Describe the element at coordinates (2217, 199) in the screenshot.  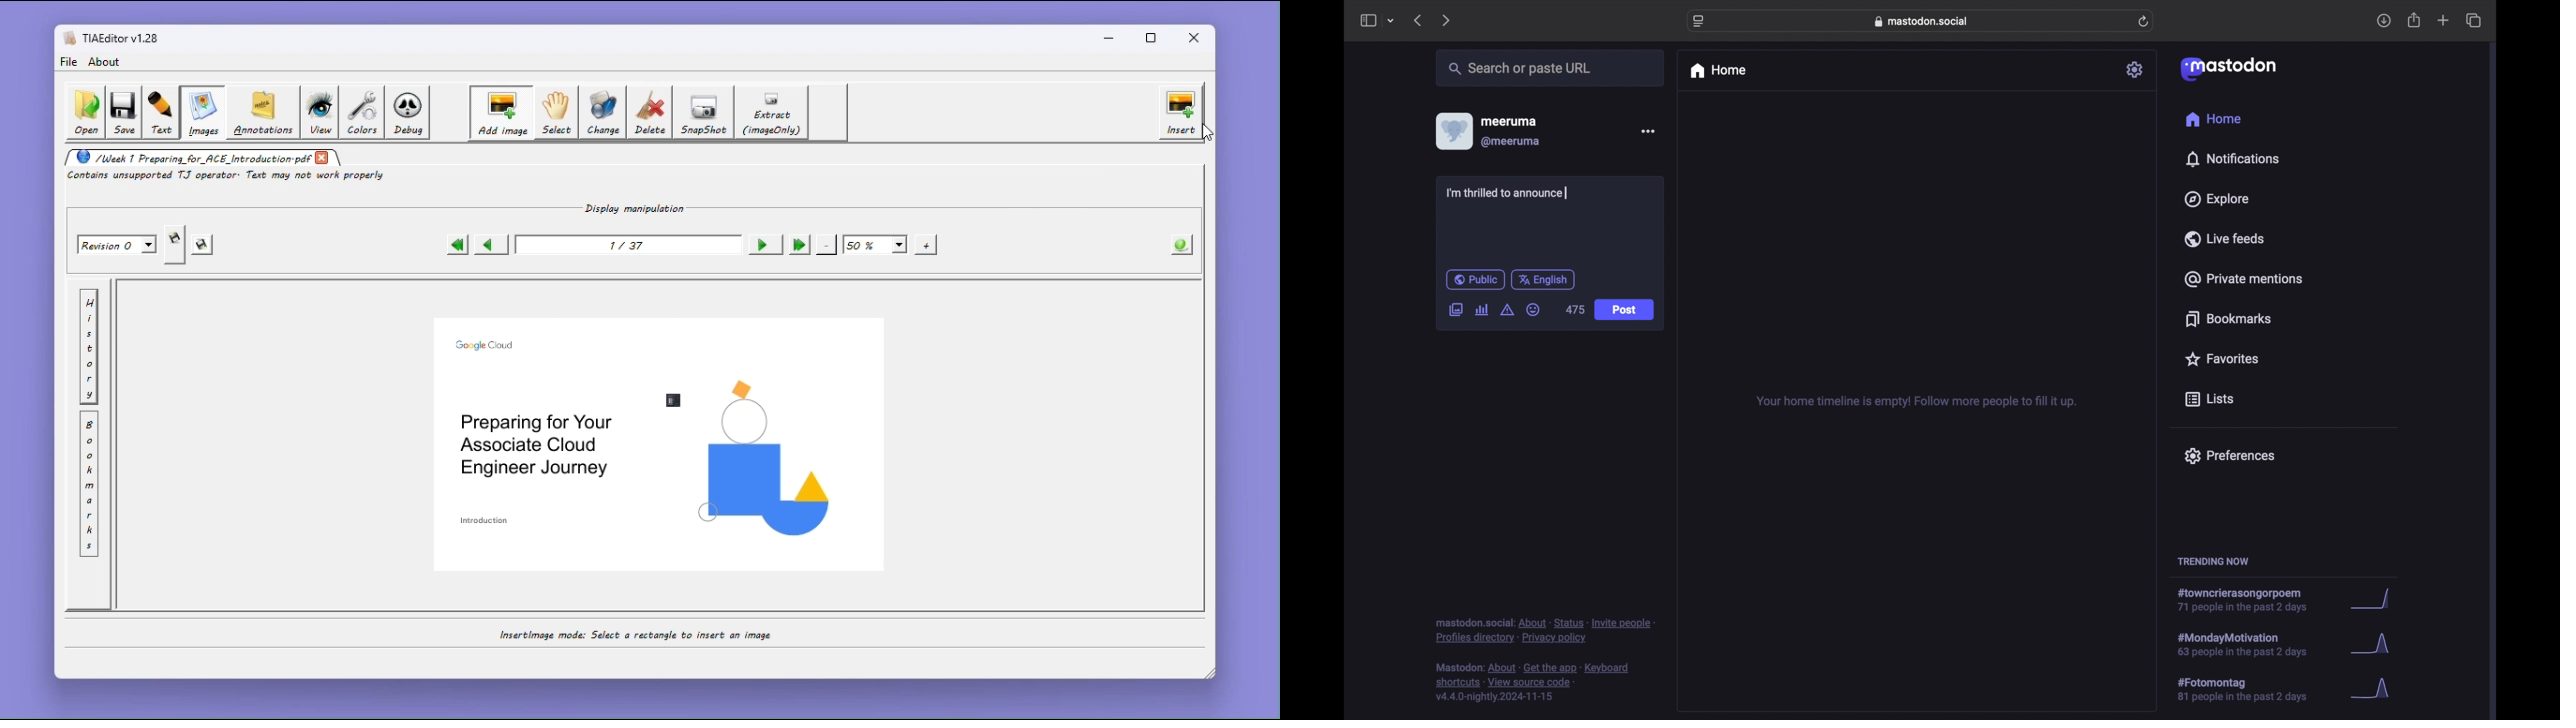
I see `explore` at that location.